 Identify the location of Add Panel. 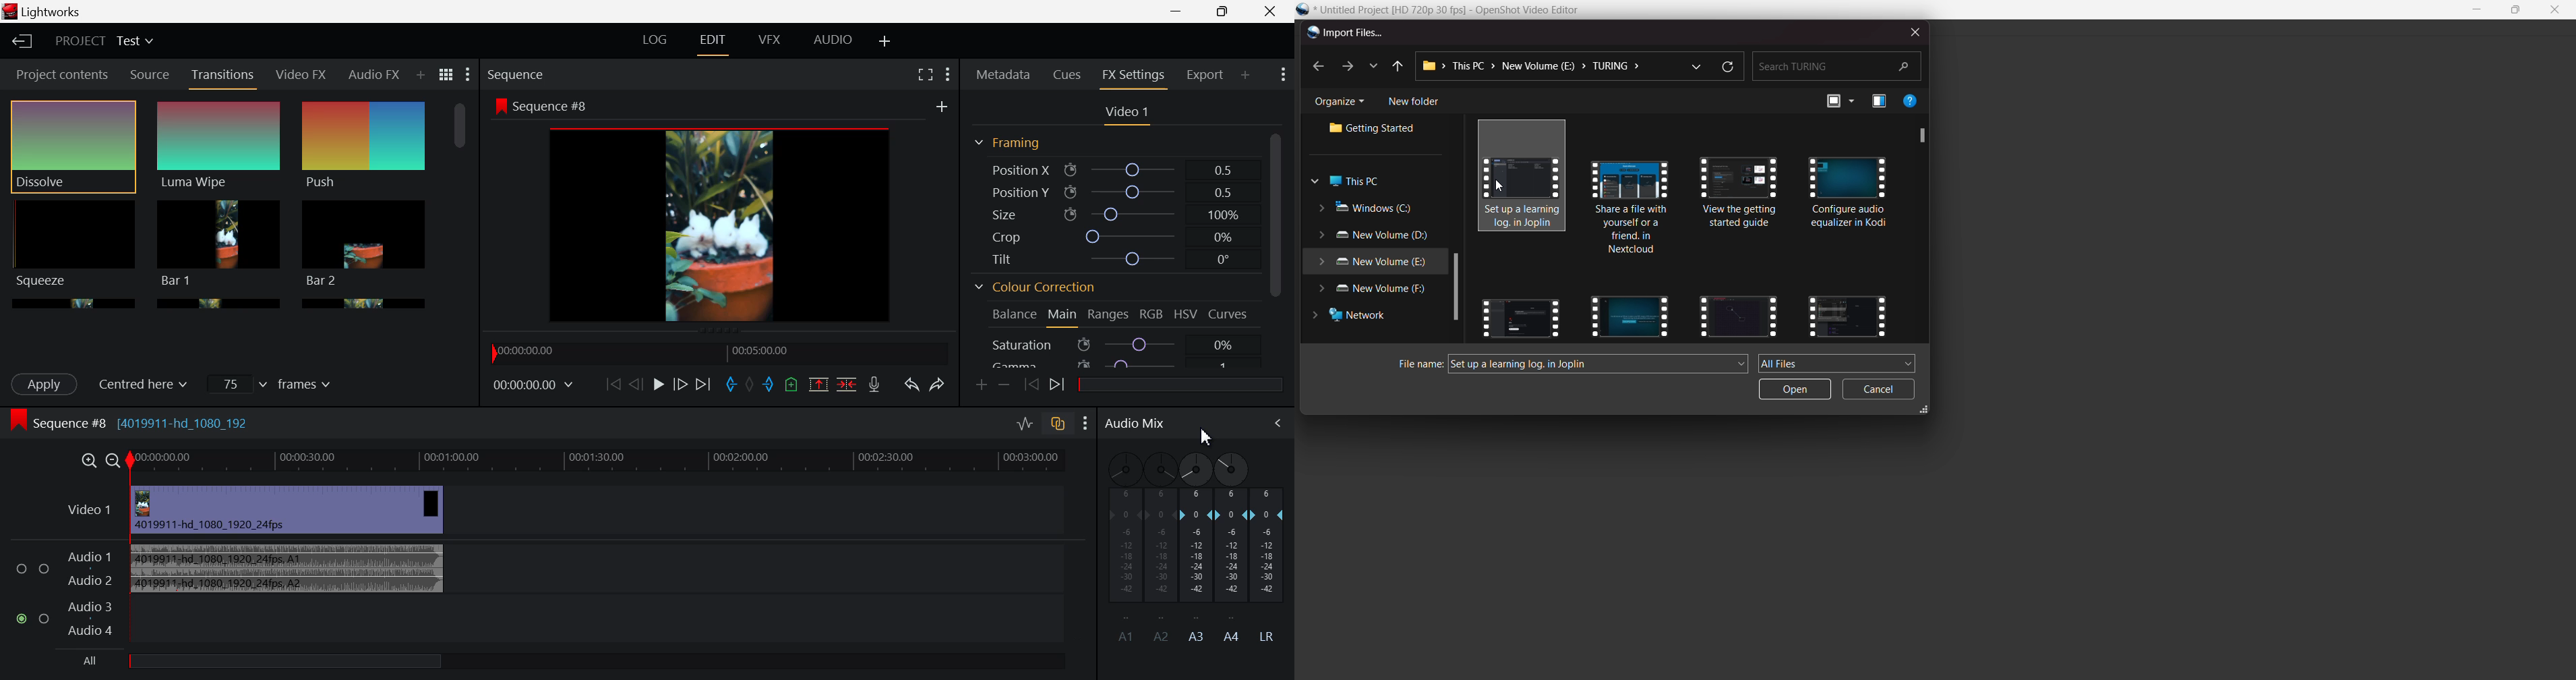
(1246, 74).